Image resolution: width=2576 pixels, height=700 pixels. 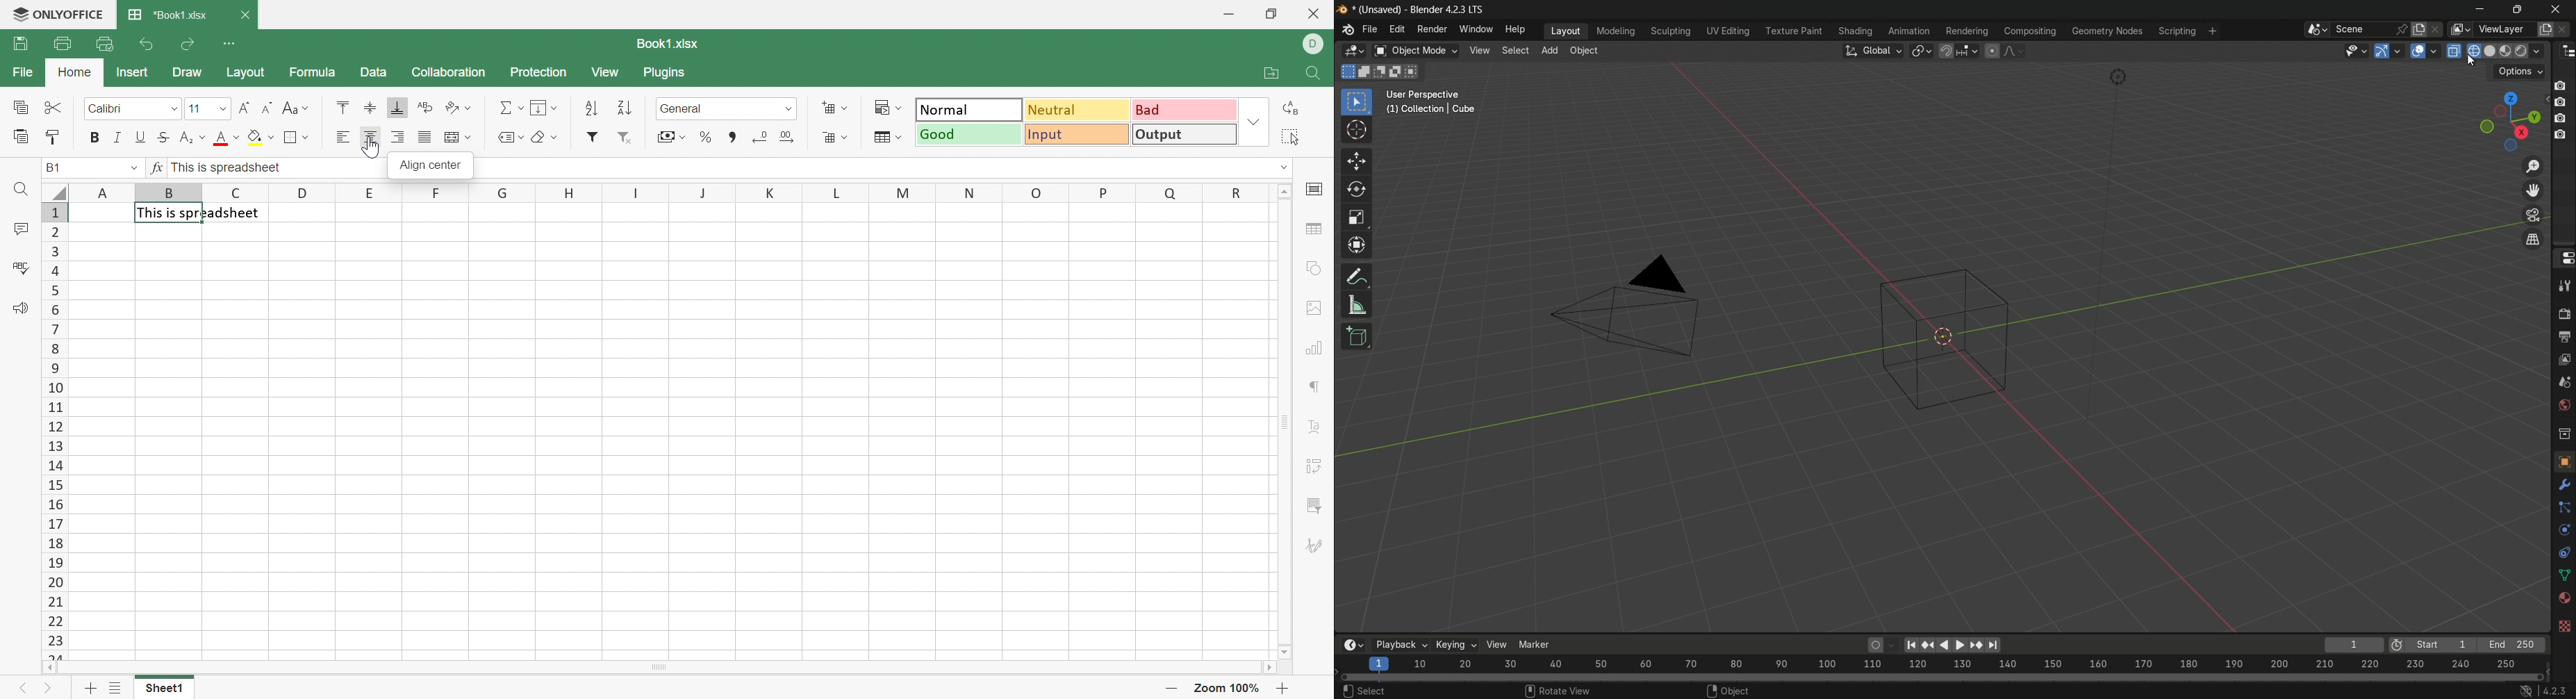 I want to click on Replace, so click(x=1290, y=110).